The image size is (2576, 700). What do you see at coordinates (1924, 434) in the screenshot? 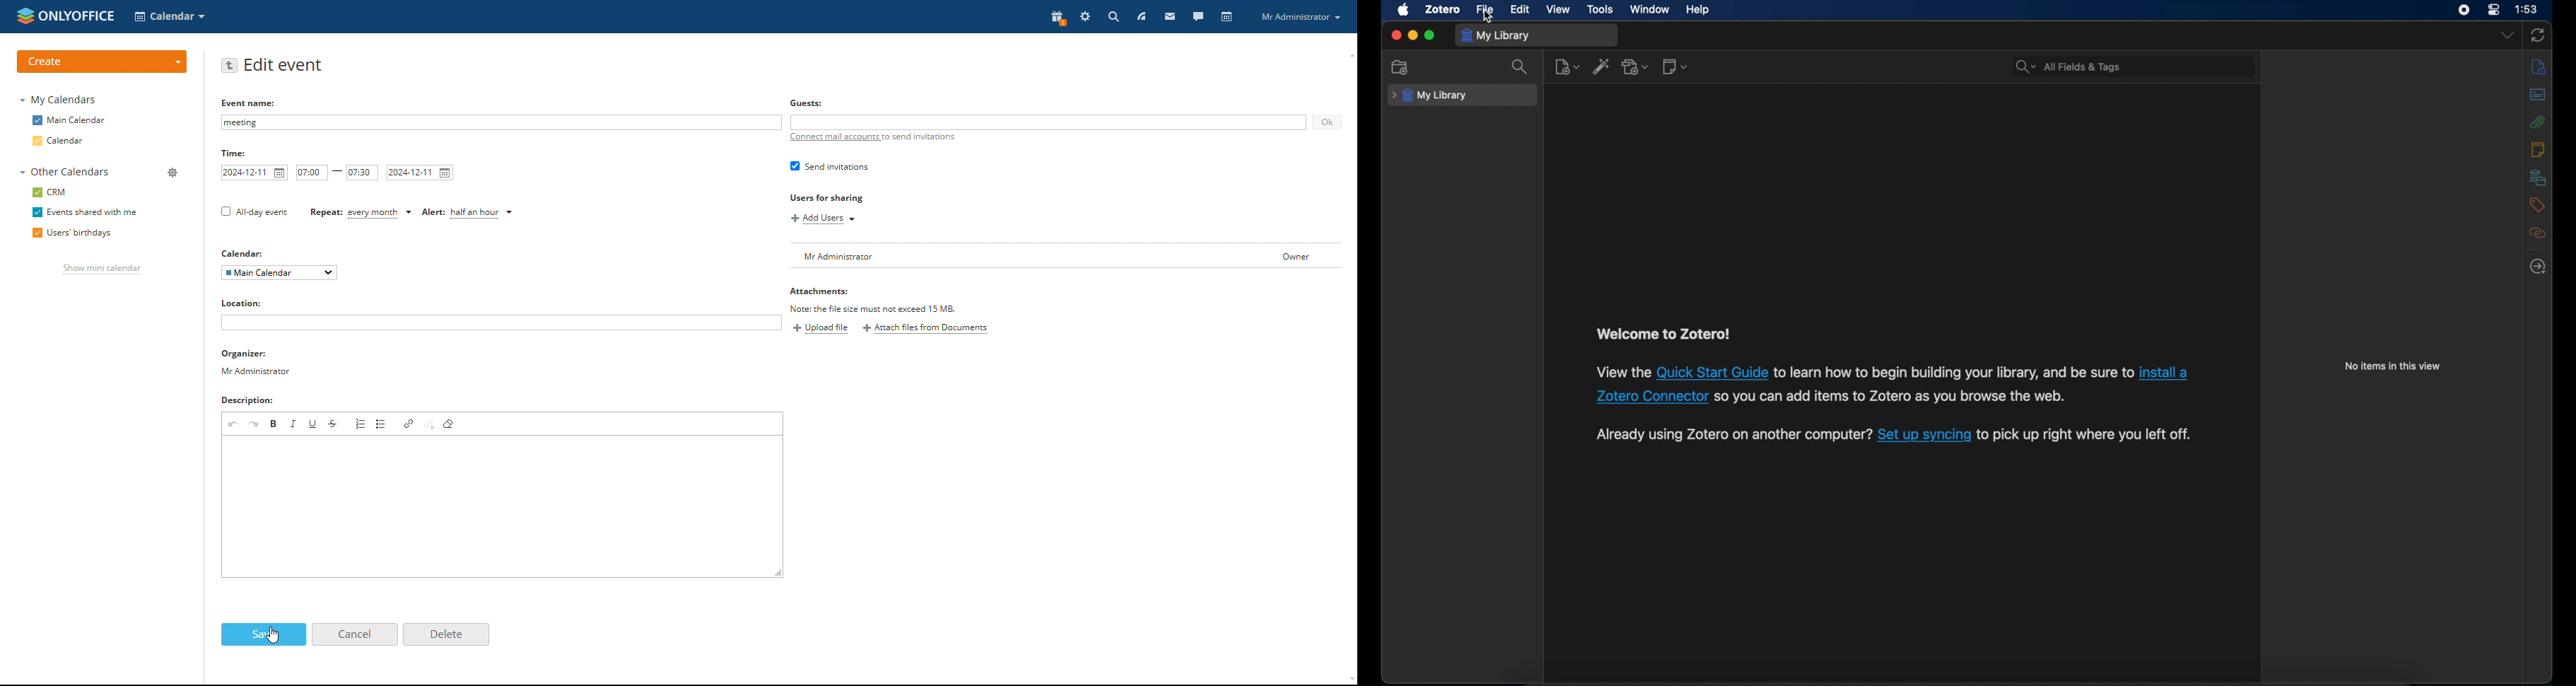
I see `Set up syncing` at bounding box center [1924, 434].